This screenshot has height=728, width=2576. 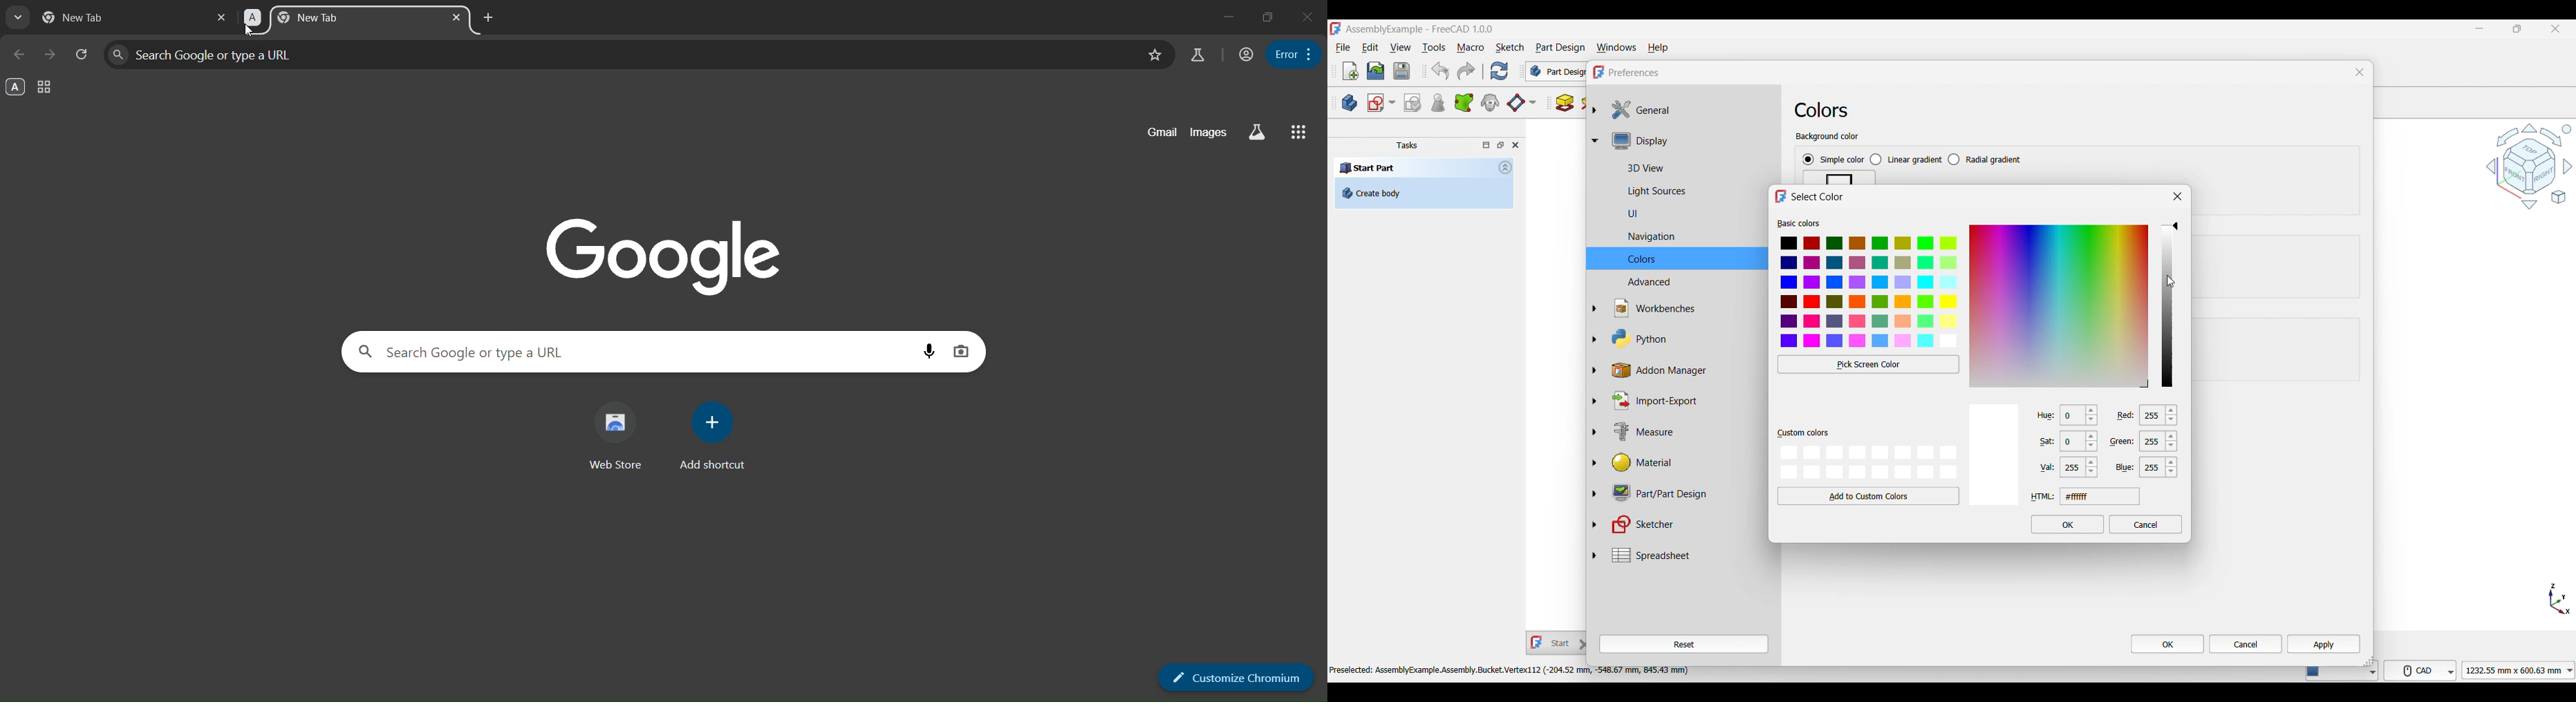 I want to click on google apps, so click(x=1298, y=133).